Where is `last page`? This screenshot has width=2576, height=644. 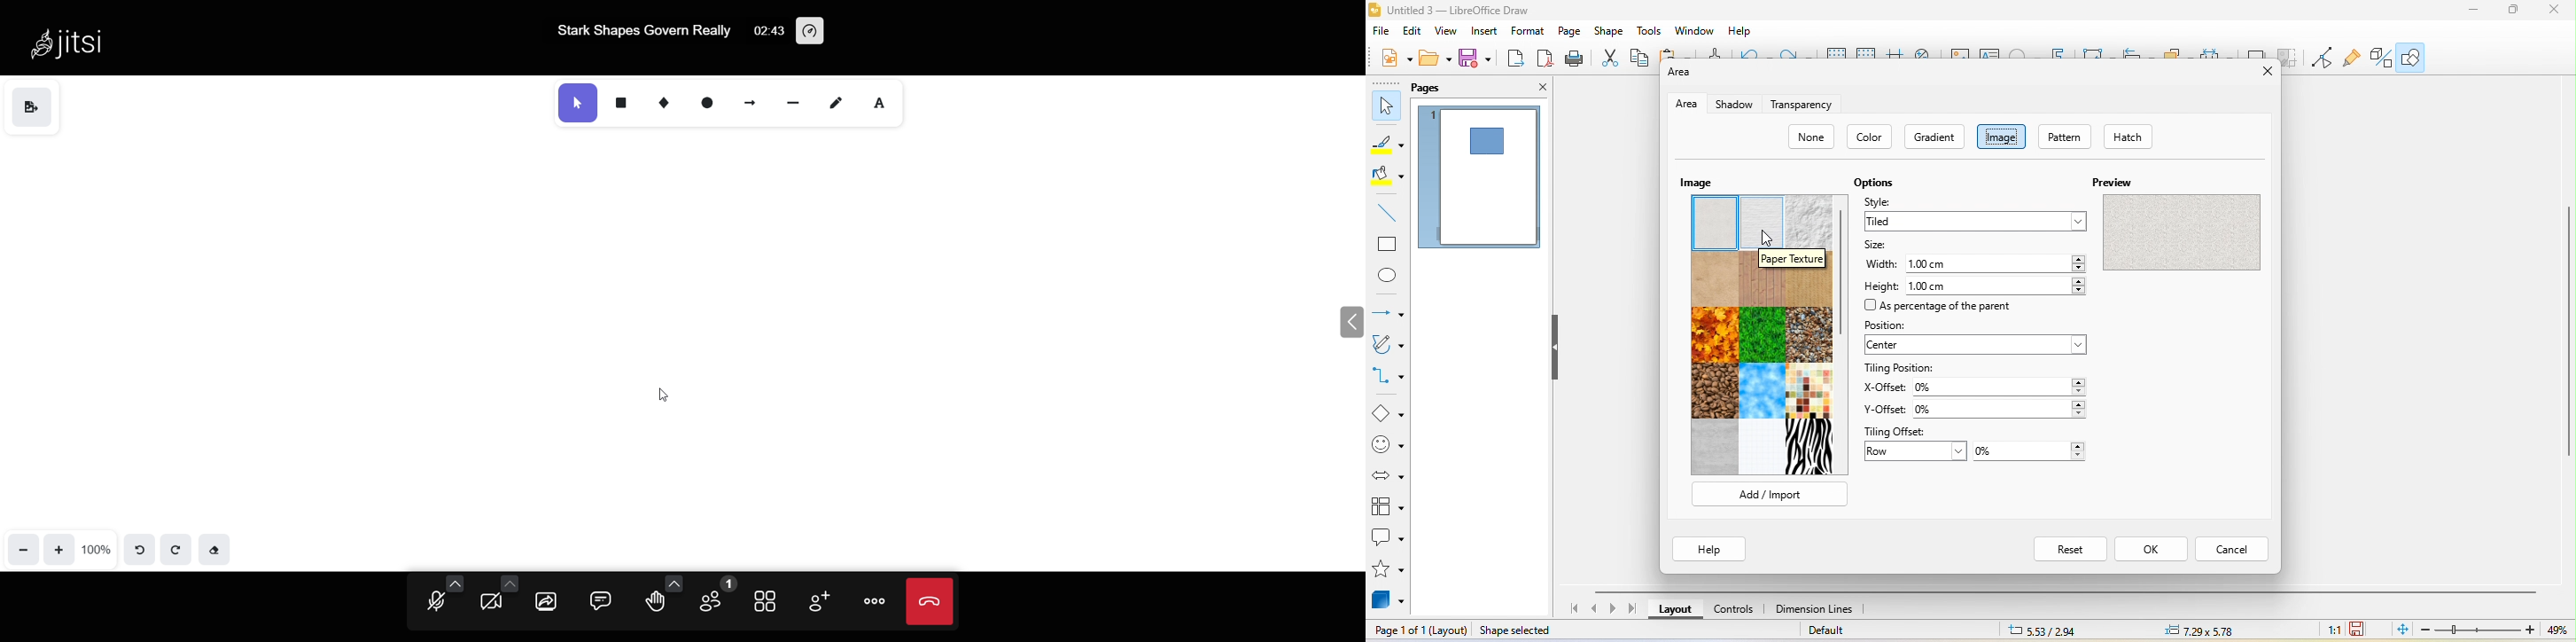
last page is located at coordinates (1630, 609).